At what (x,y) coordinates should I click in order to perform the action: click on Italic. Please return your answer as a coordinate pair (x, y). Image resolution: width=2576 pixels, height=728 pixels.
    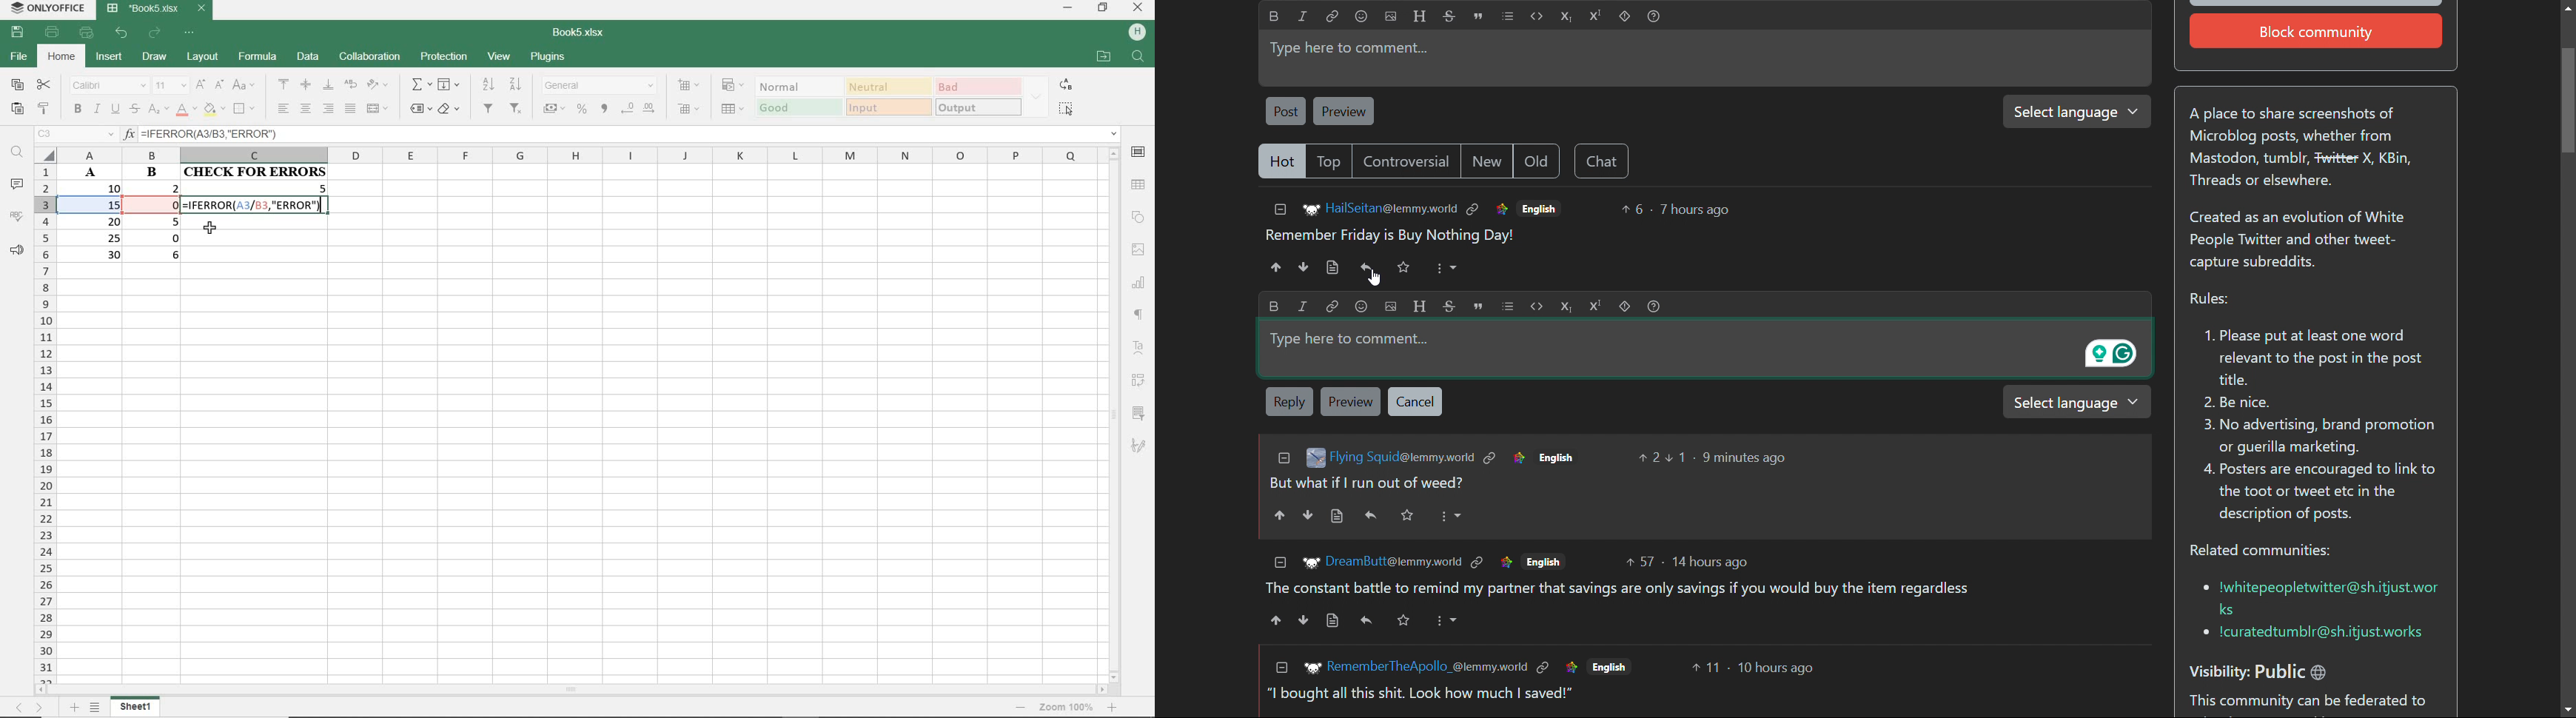
    Looking at the image, I should click on (1304, 304).